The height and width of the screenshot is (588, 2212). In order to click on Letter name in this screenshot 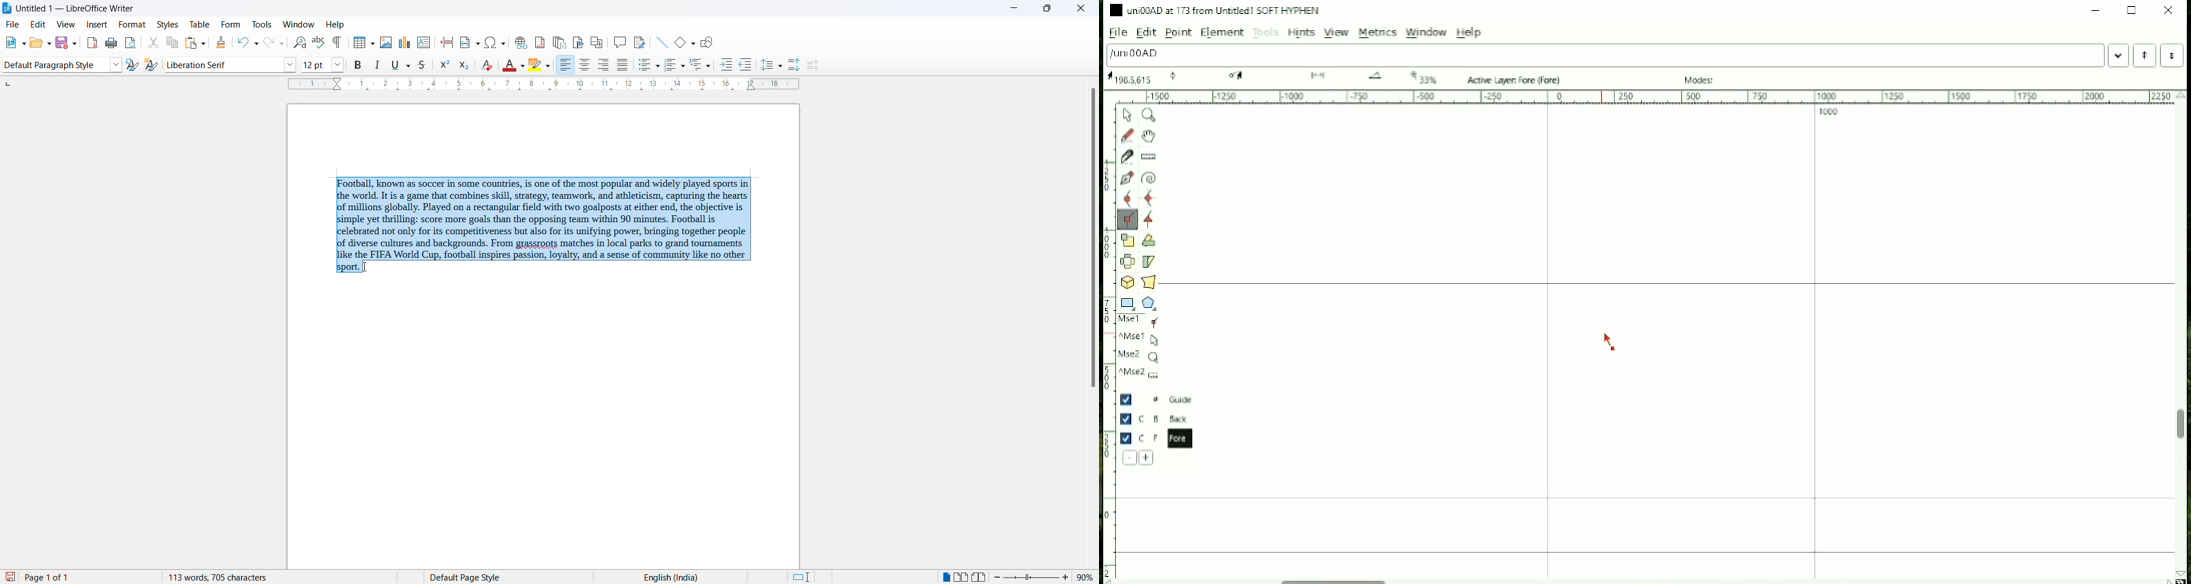, I will do `click(1134, 55)`.